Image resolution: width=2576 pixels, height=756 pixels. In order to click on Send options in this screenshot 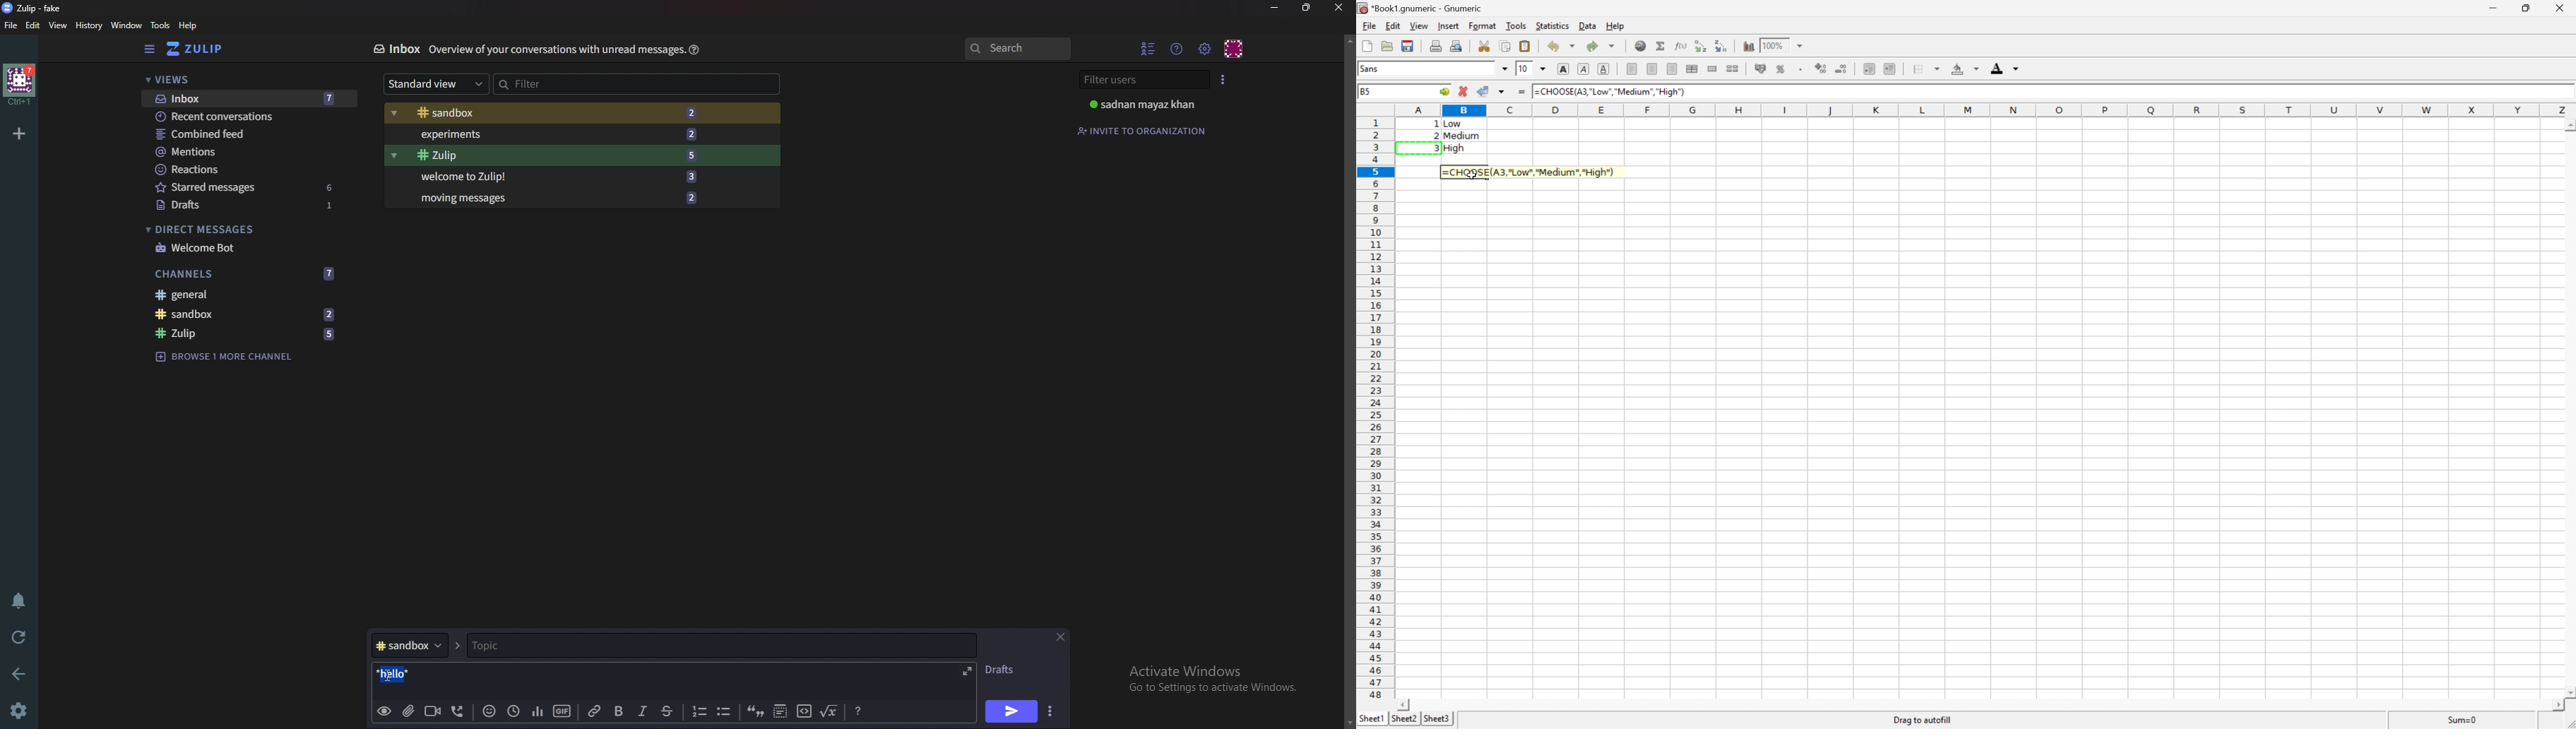, I will do `click(1050, 711)`.